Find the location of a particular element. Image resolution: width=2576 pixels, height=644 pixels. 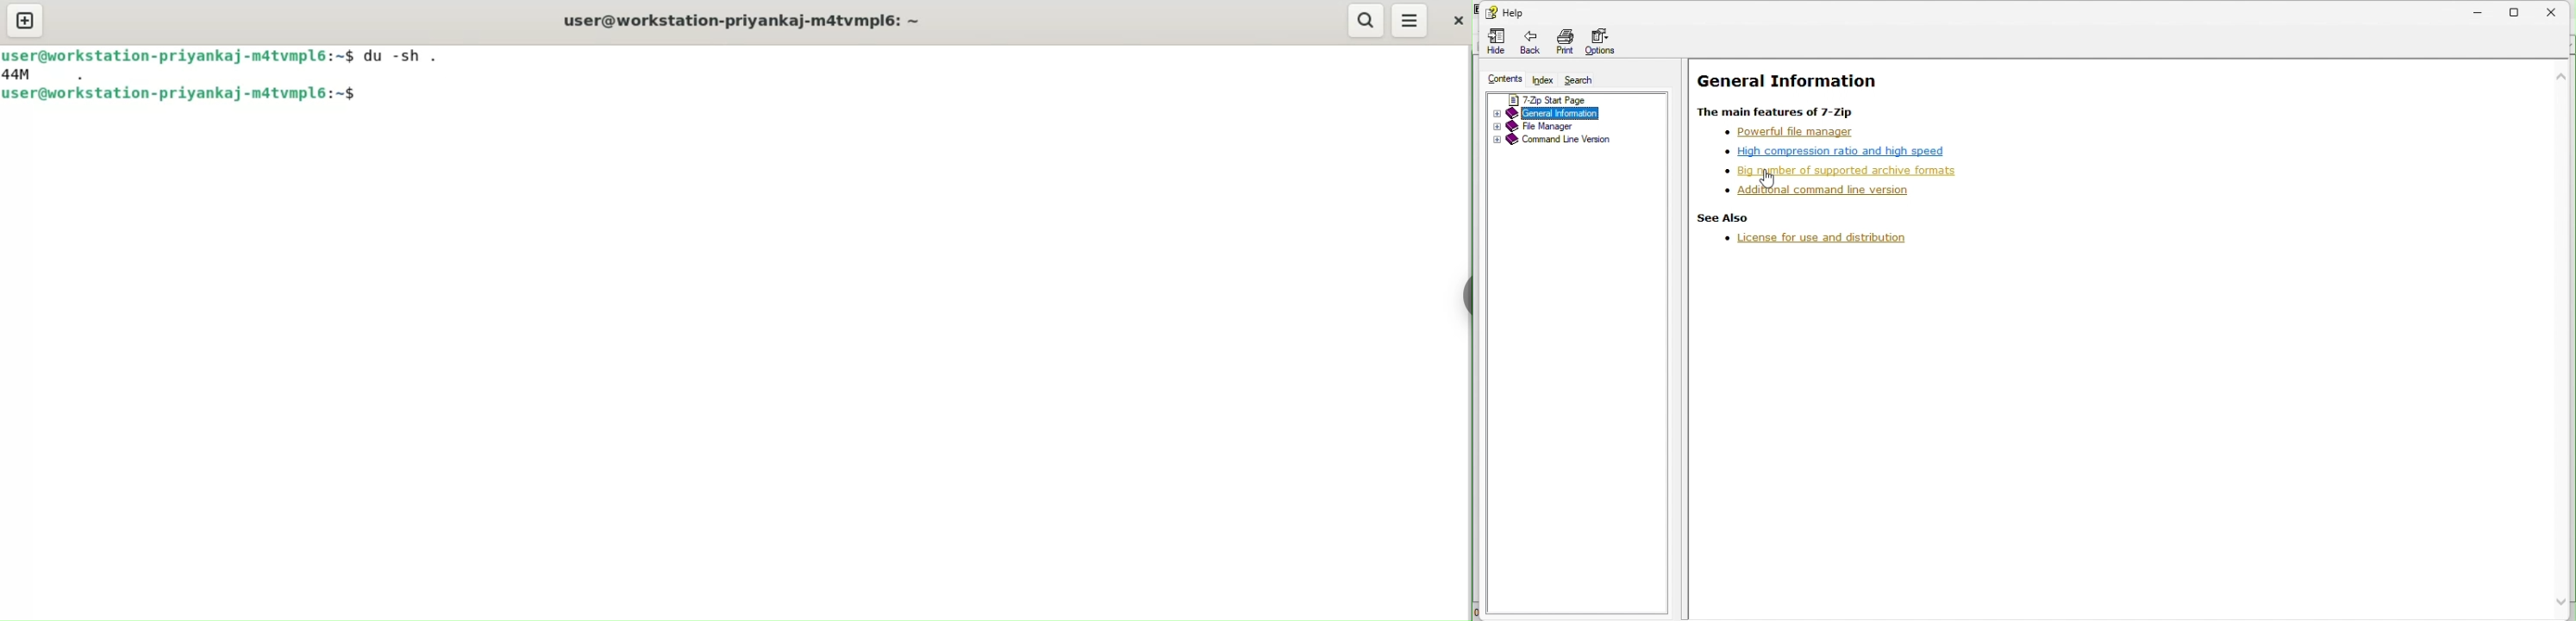

powerful file manager is located at coordinates (1814, 131).